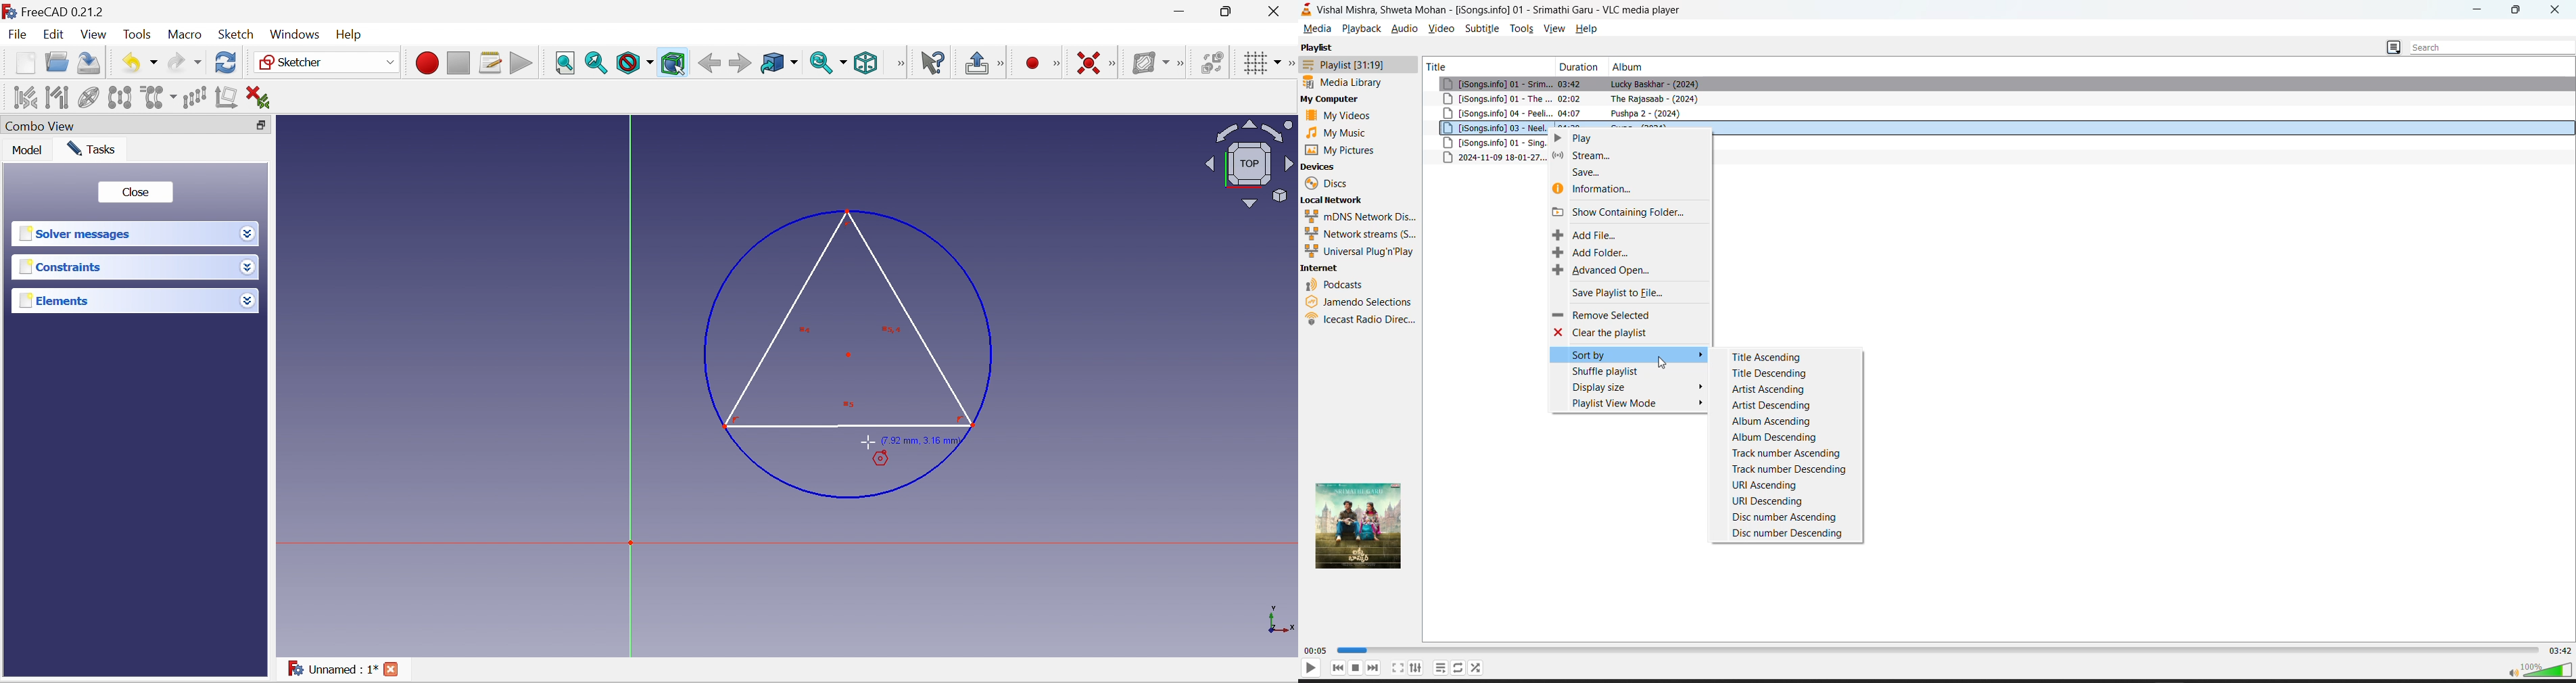  Describe the element at coordinates (1628, 387) in the screenshot. I see `display size` at that location.